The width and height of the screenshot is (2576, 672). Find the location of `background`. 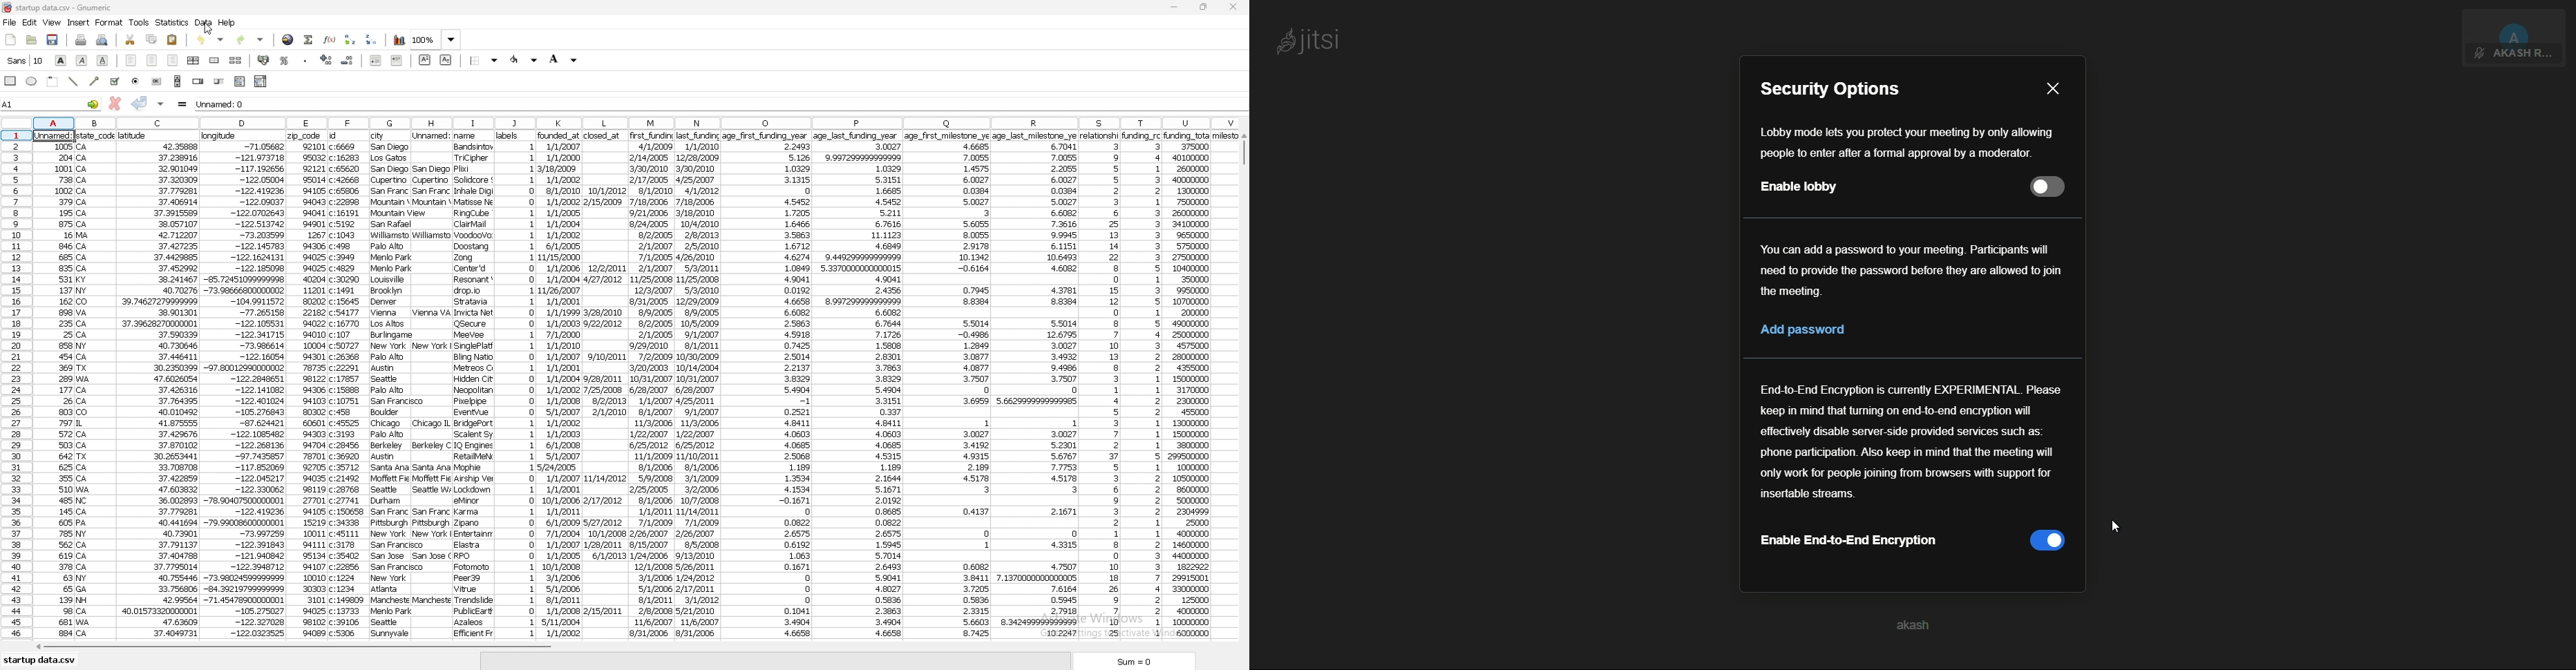

background is located at coordinates (564, 59).